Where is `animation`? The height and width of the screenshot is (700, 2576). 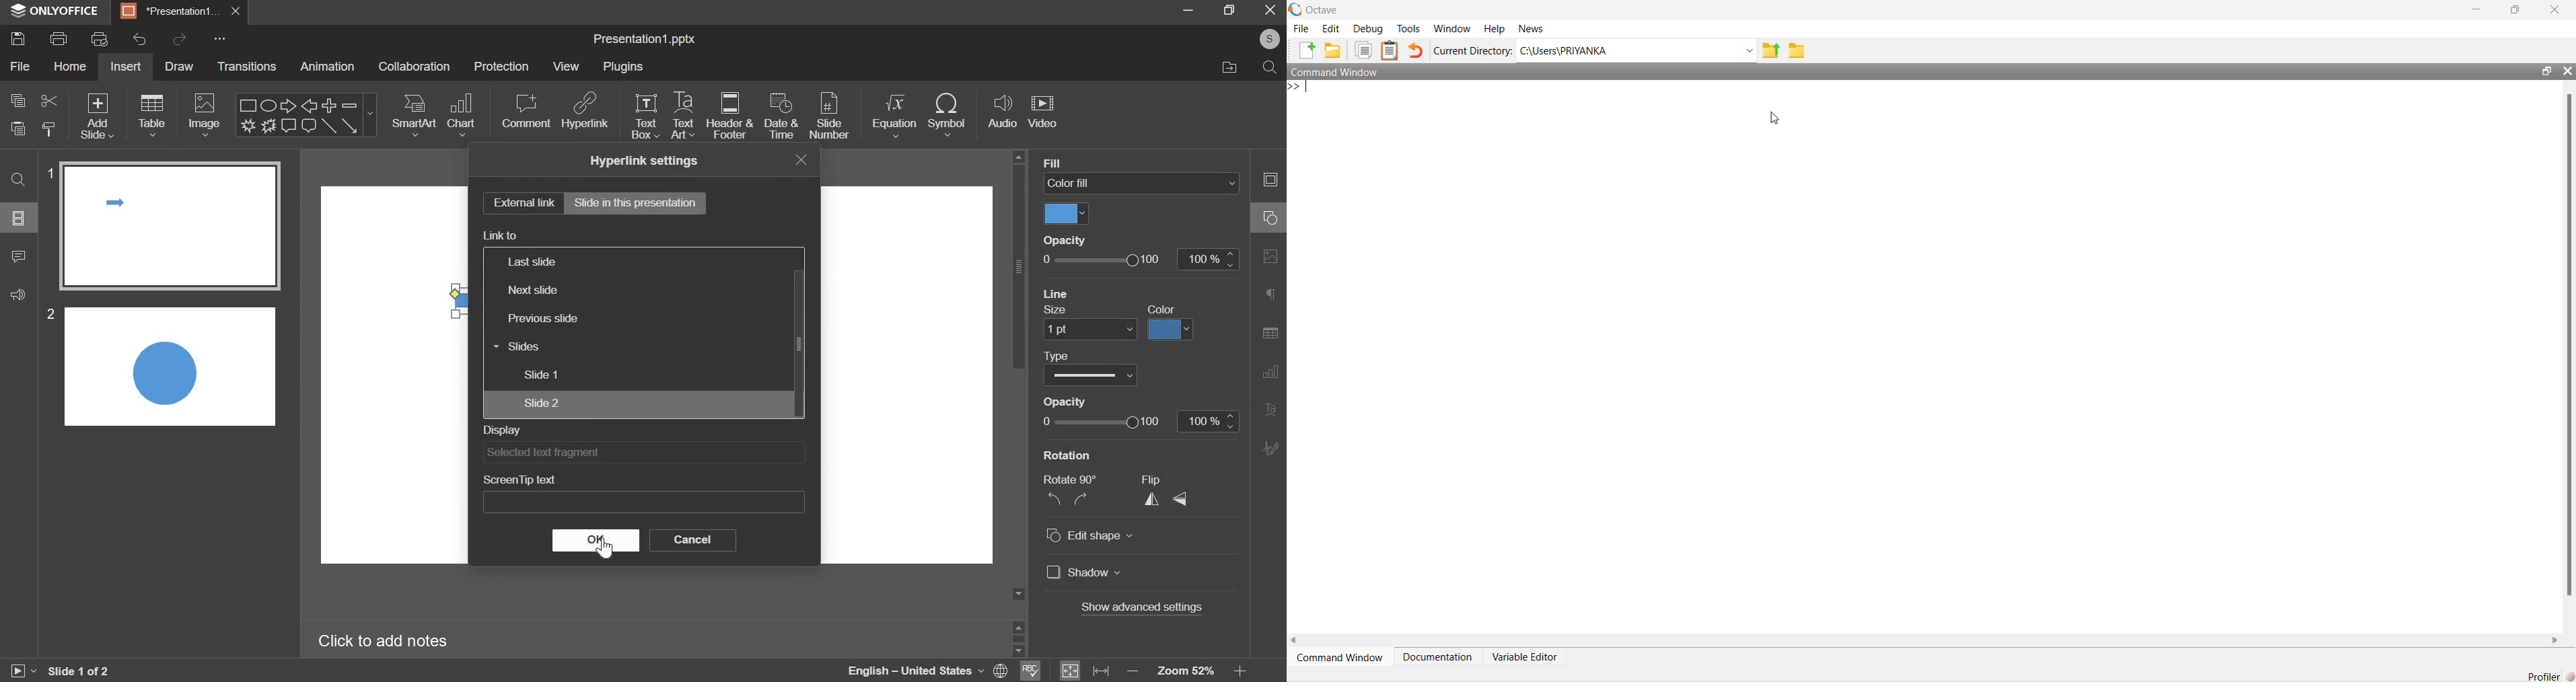
animation is located at coordinates (328, 66).